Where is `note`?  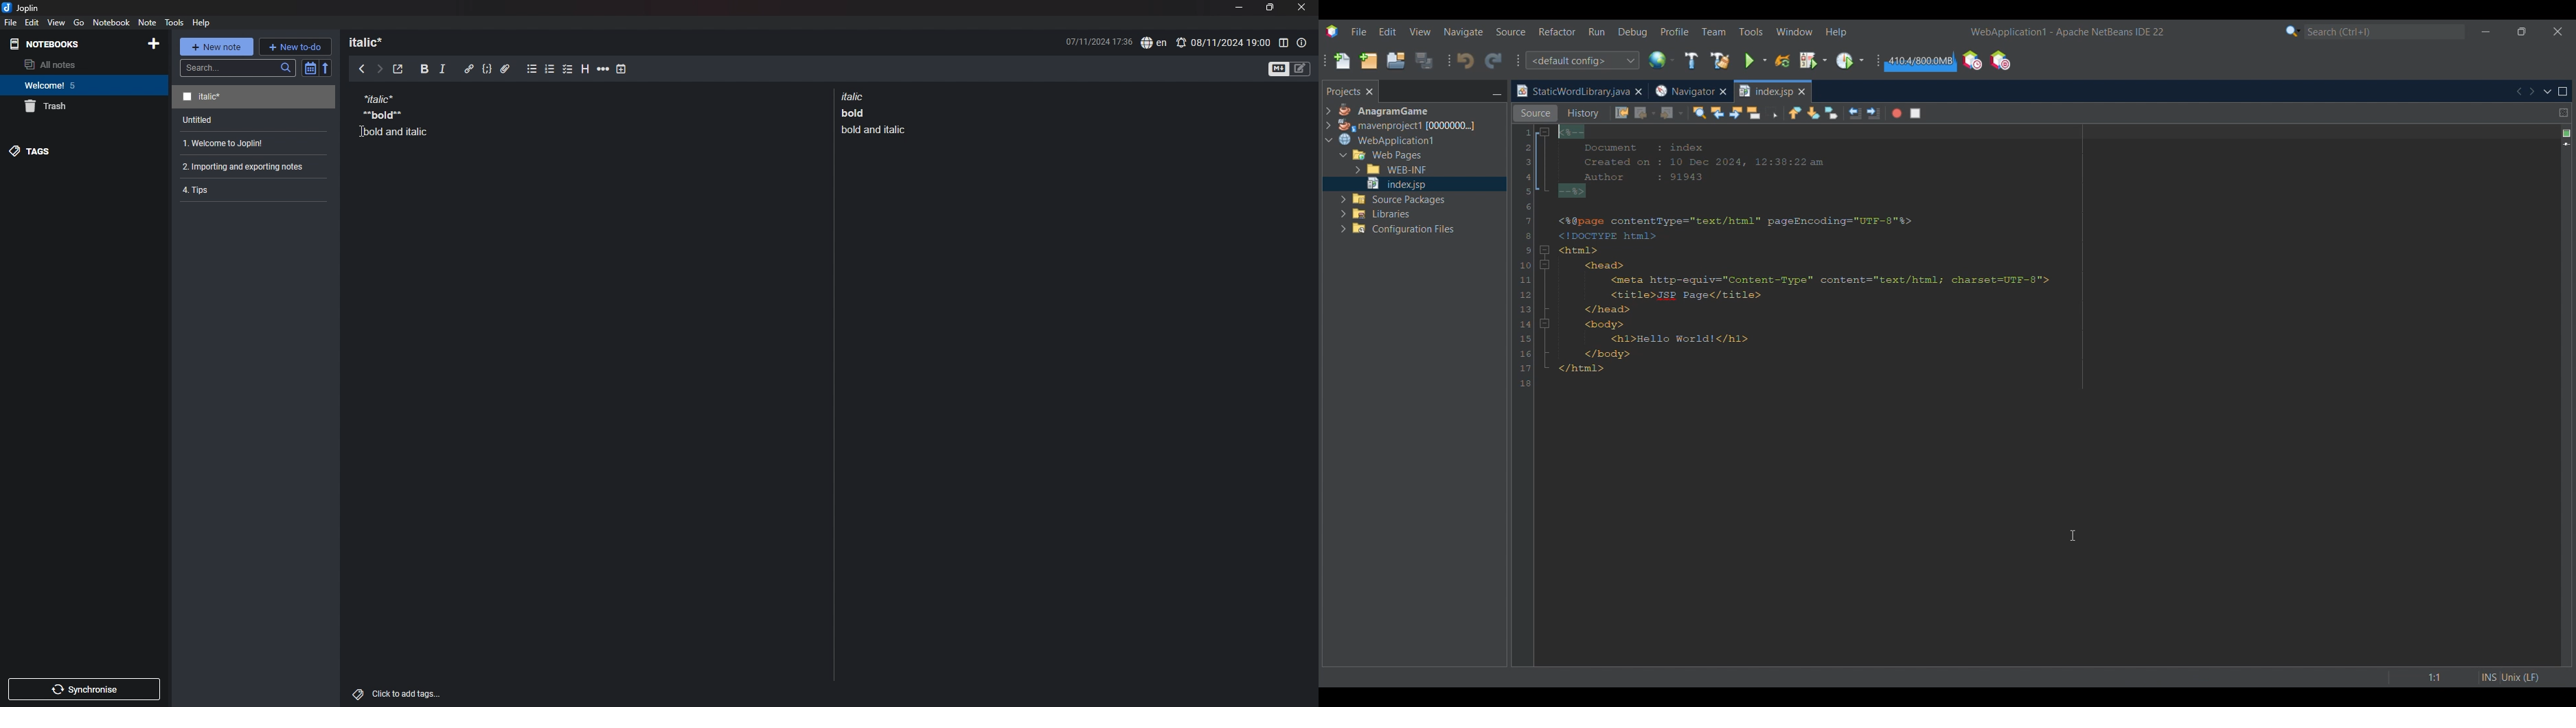 note is located at coordinates (255, 120).